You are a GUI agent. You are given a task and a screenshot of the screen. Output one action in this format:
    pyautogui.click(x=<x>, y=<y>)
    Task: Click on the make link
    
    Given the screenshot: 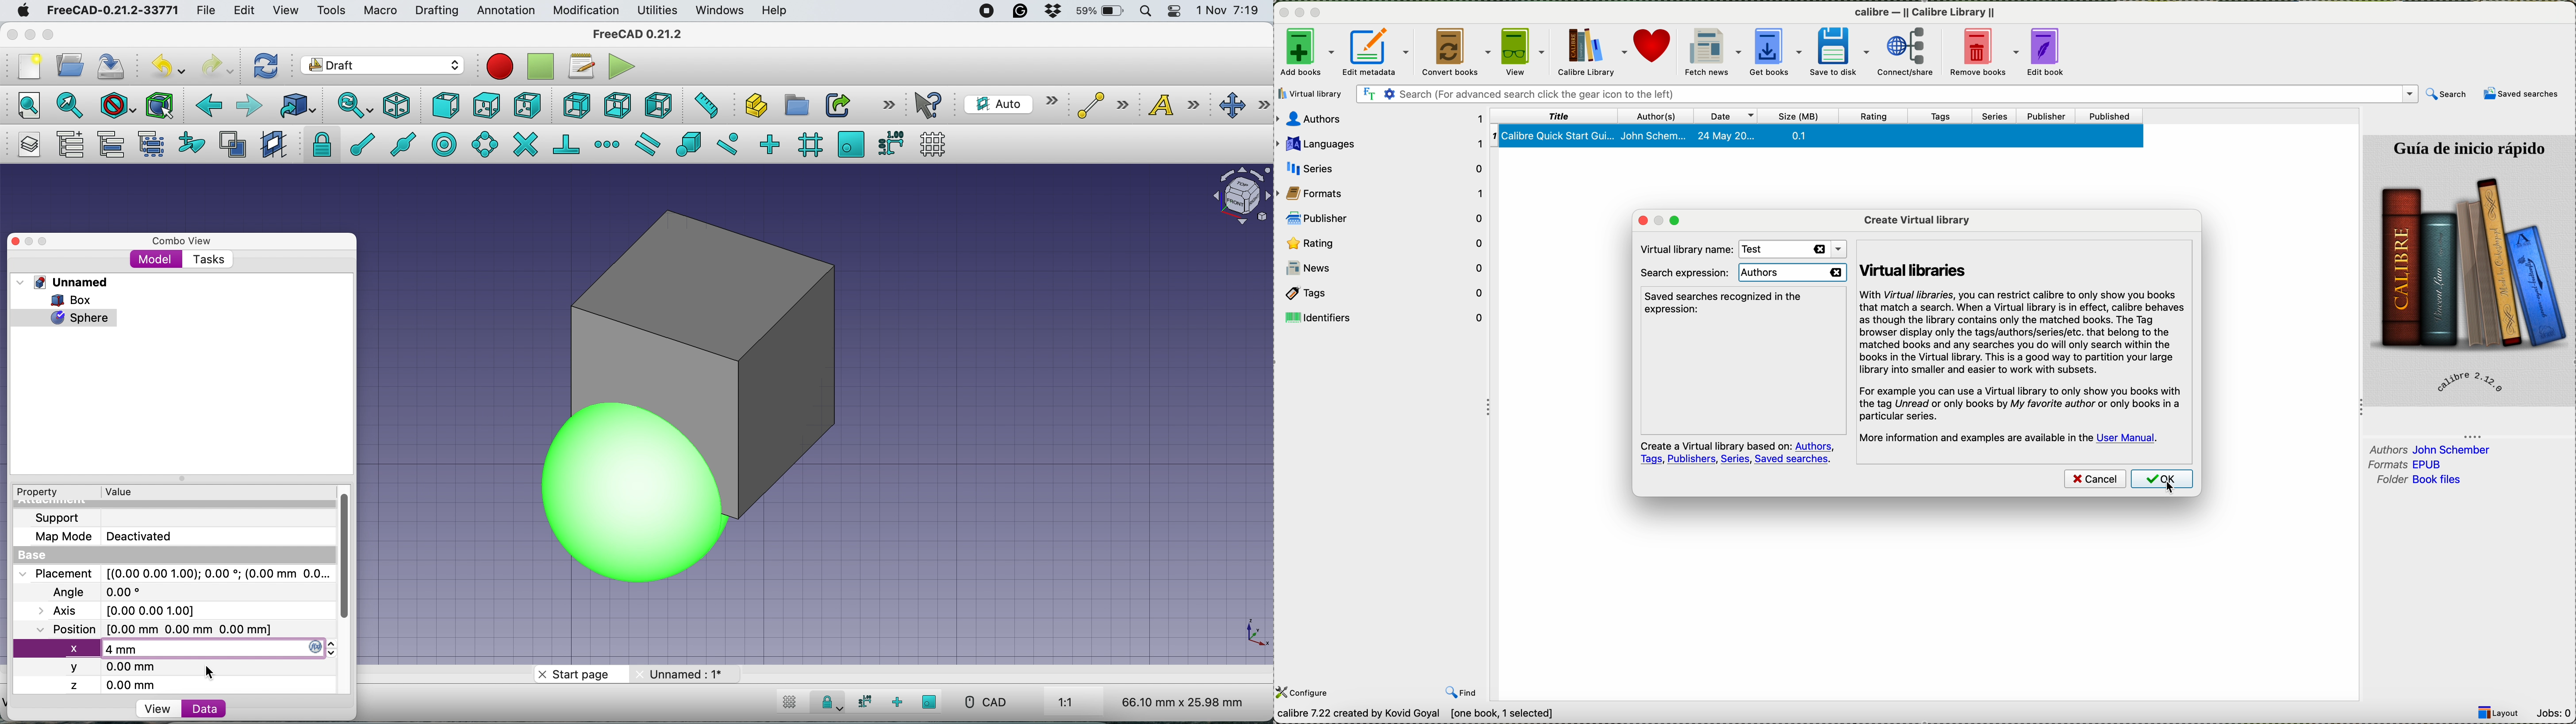 What is the action you would take?
    pyautogui.click(x=837, y=104)
    